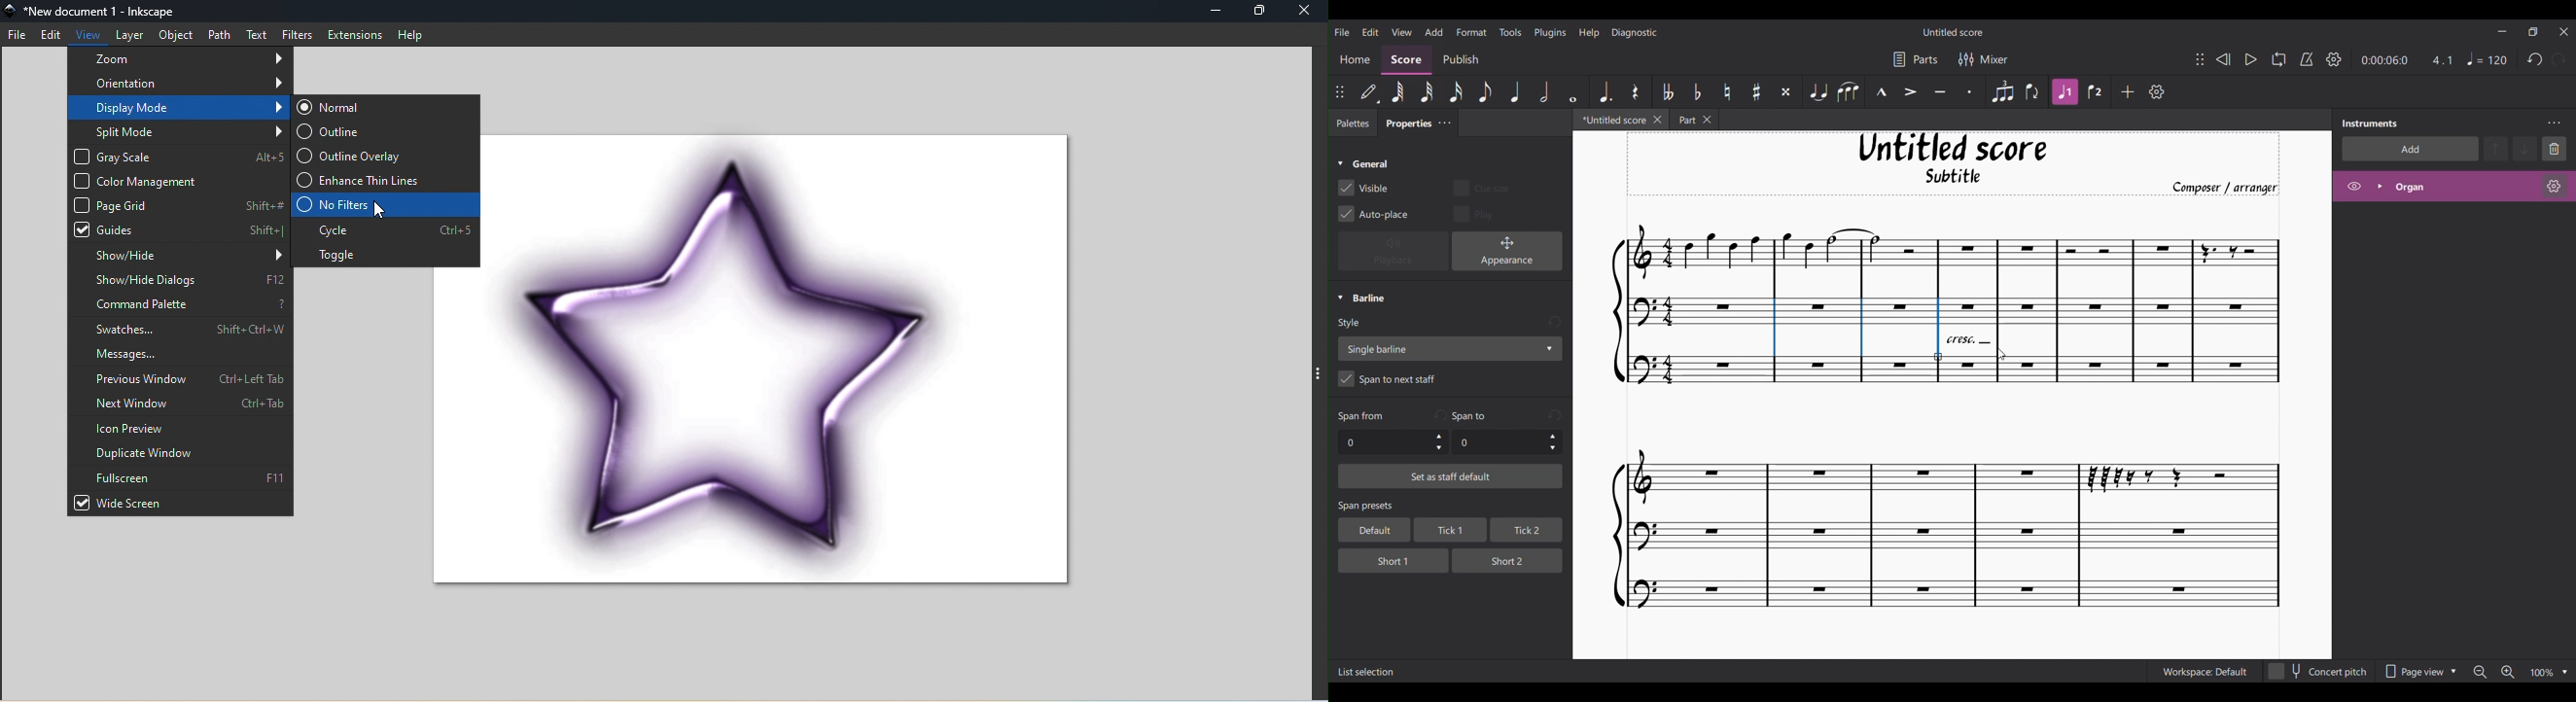 The height and width of the screenshot is (728, 2576). Describe the element at coordinates (2002, 92) in the screenshot. I see `Tuplet` at that location.